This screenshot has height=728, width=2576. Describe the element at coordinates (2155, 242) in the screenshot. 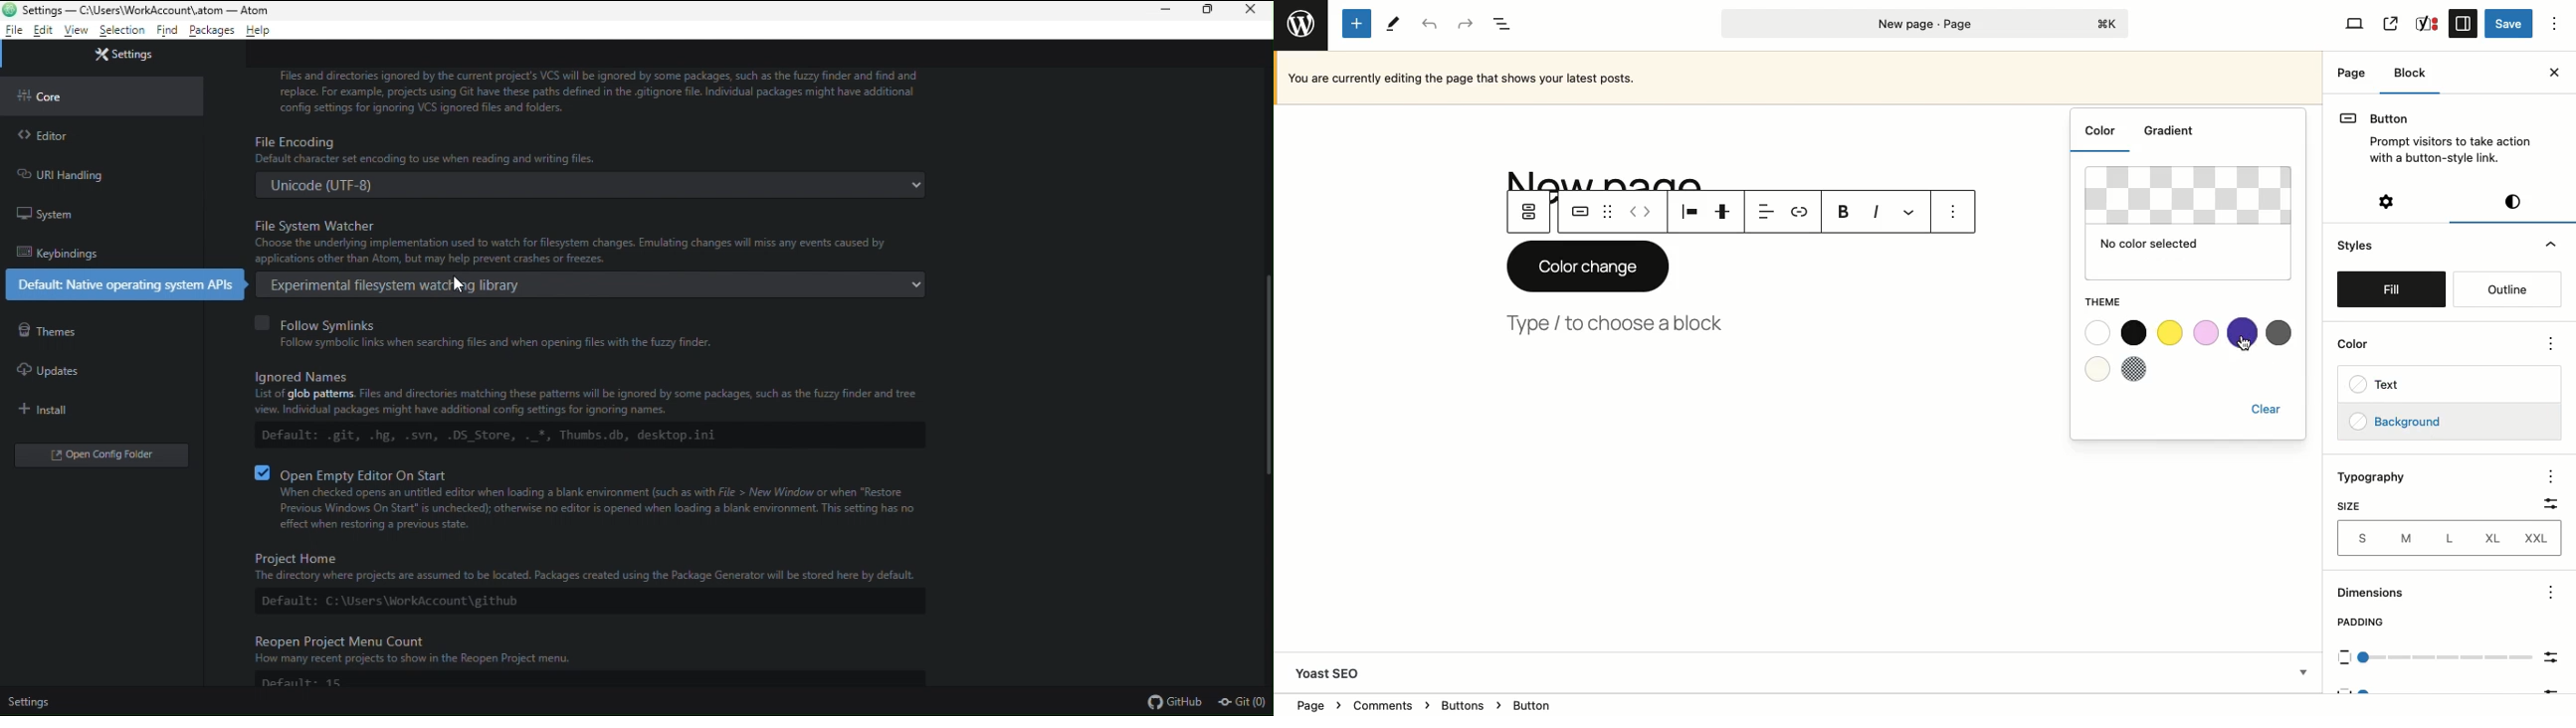

I see `No color selected` at that location.